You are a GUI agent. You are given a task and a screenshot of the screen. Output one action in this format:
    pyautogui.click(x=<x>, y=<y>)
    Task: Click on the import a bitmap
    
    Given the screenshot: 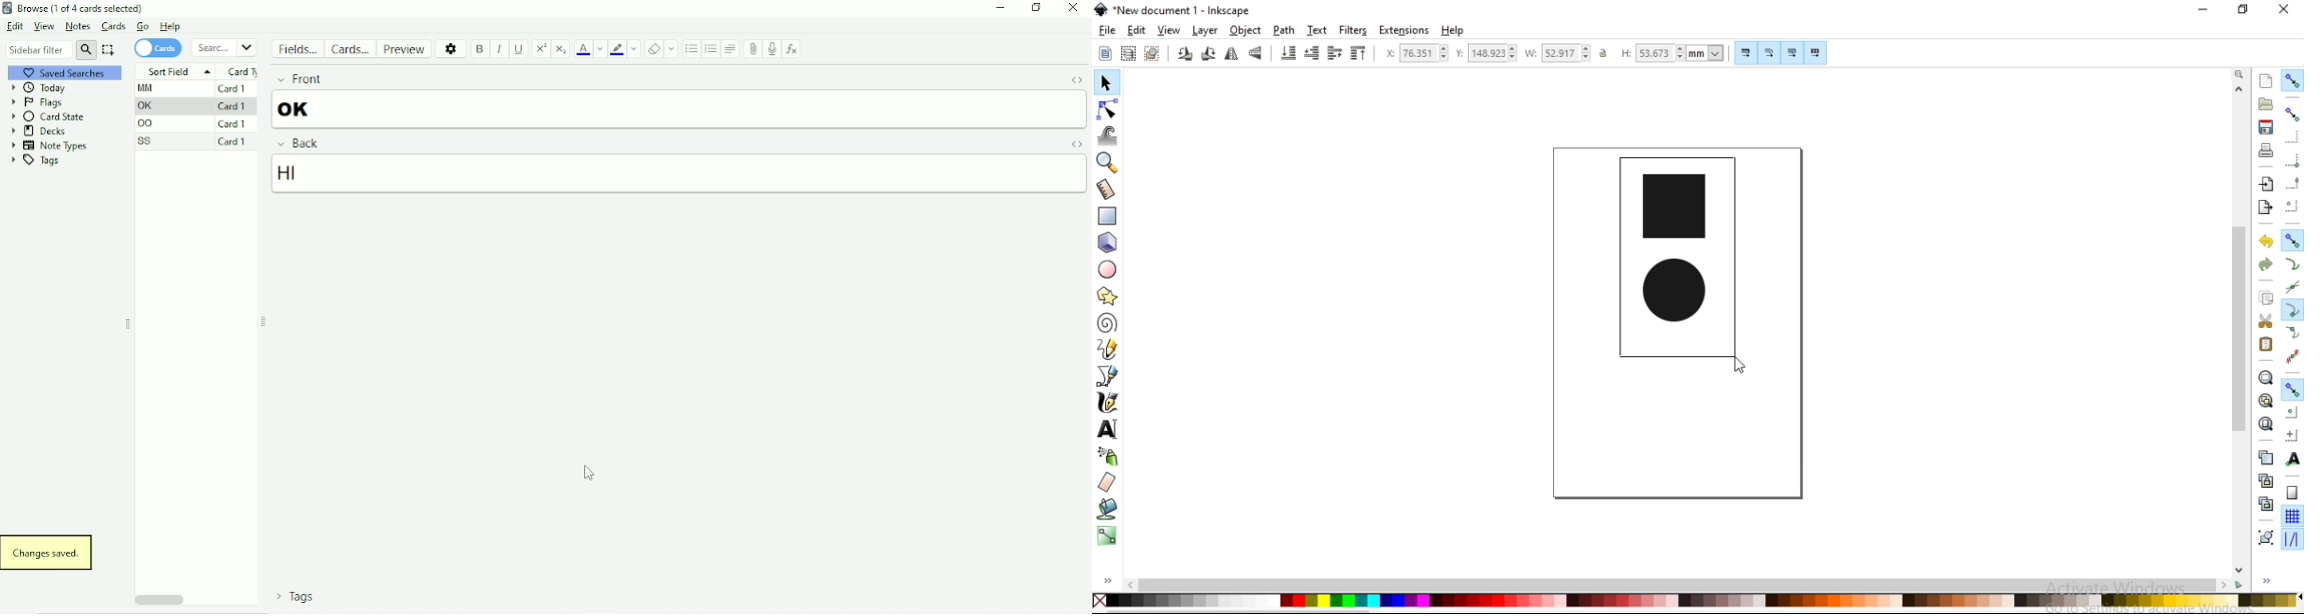 What is the action you would take?
    pyautogui.click(x=2268, y=184)
    